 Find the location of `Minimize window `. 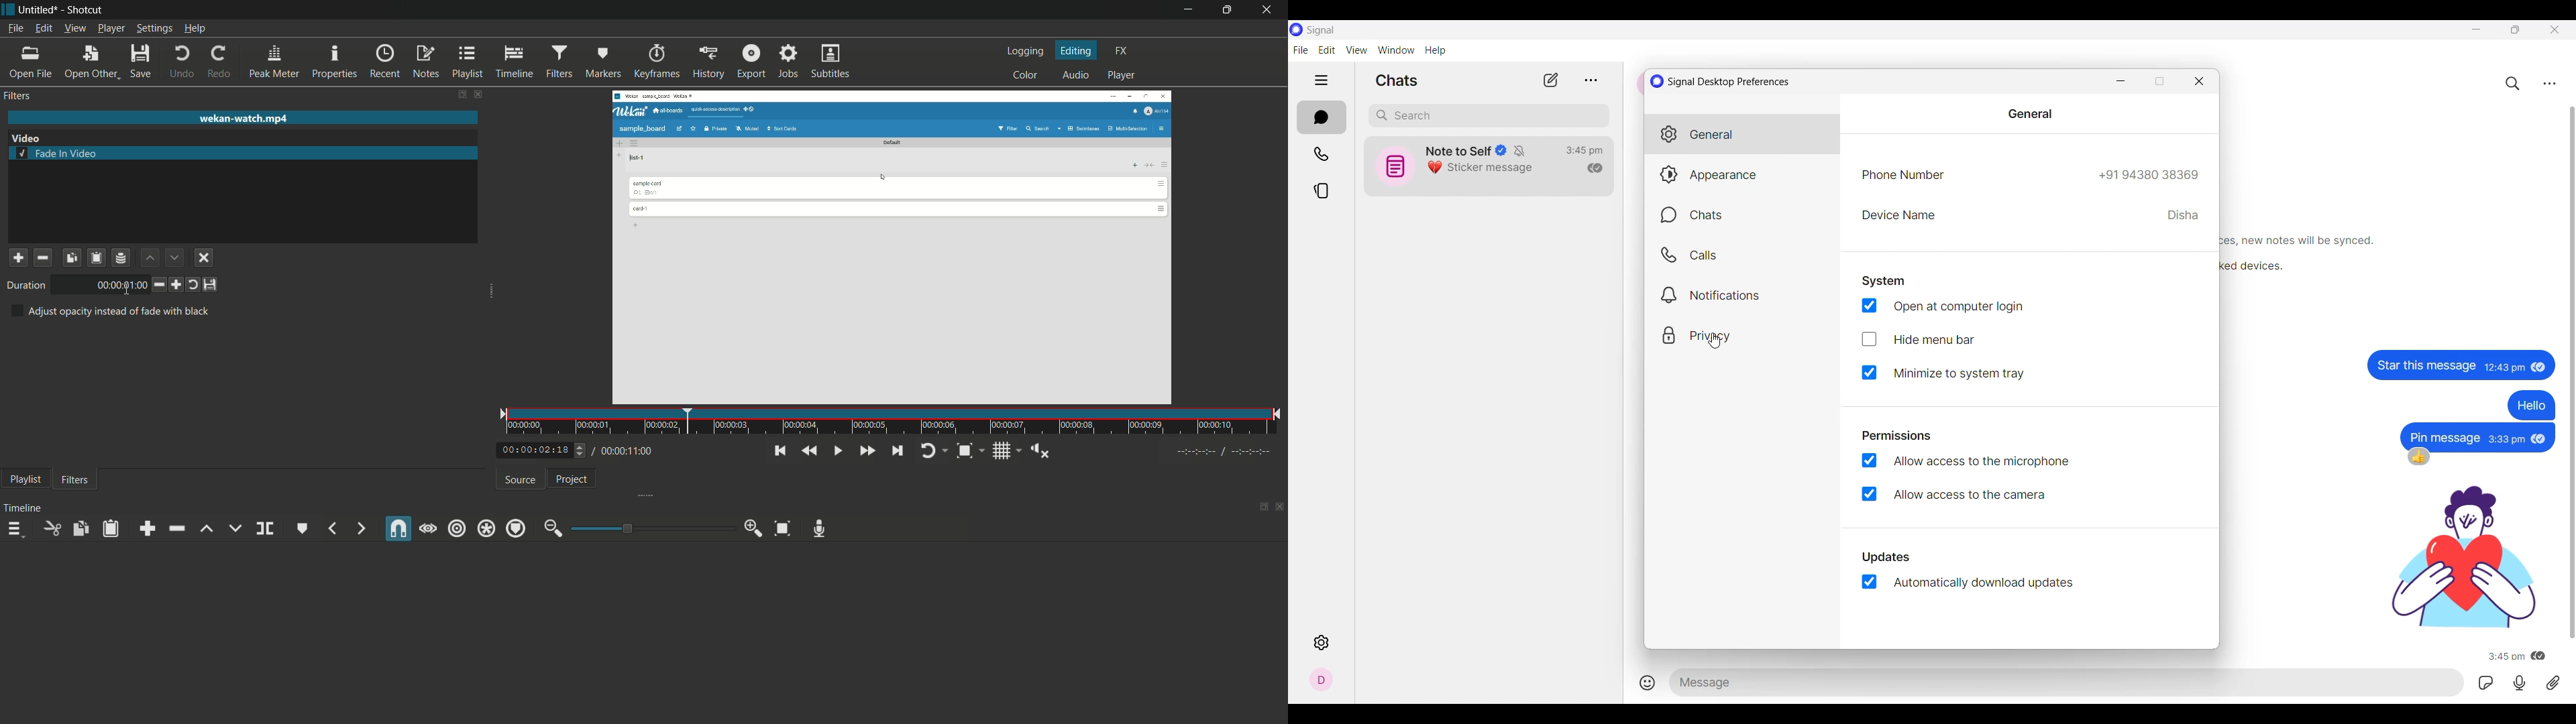

Minimize window  is located at coordinates (2121, 81).